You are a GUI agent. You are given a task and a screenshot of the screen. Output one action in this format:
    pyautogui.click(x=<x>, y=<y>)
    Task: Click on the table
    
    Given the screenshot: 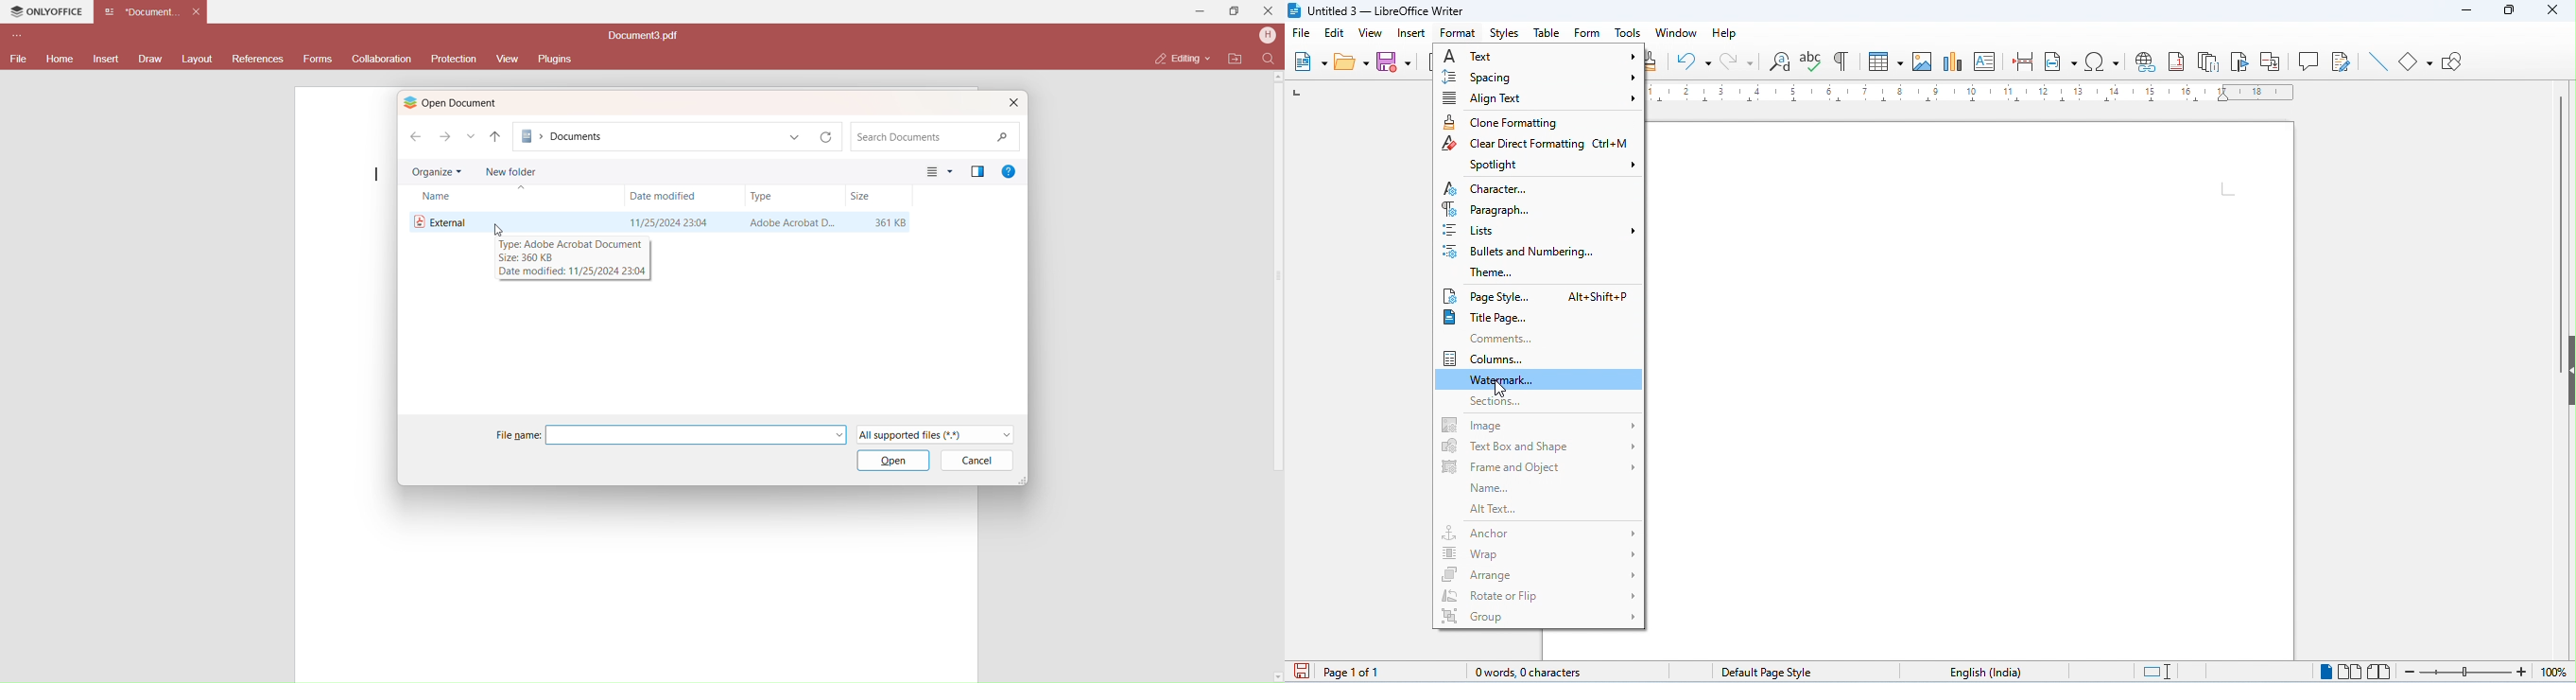 What is the action you would take?
    pyautogui.click(x=1548, y=33)
    